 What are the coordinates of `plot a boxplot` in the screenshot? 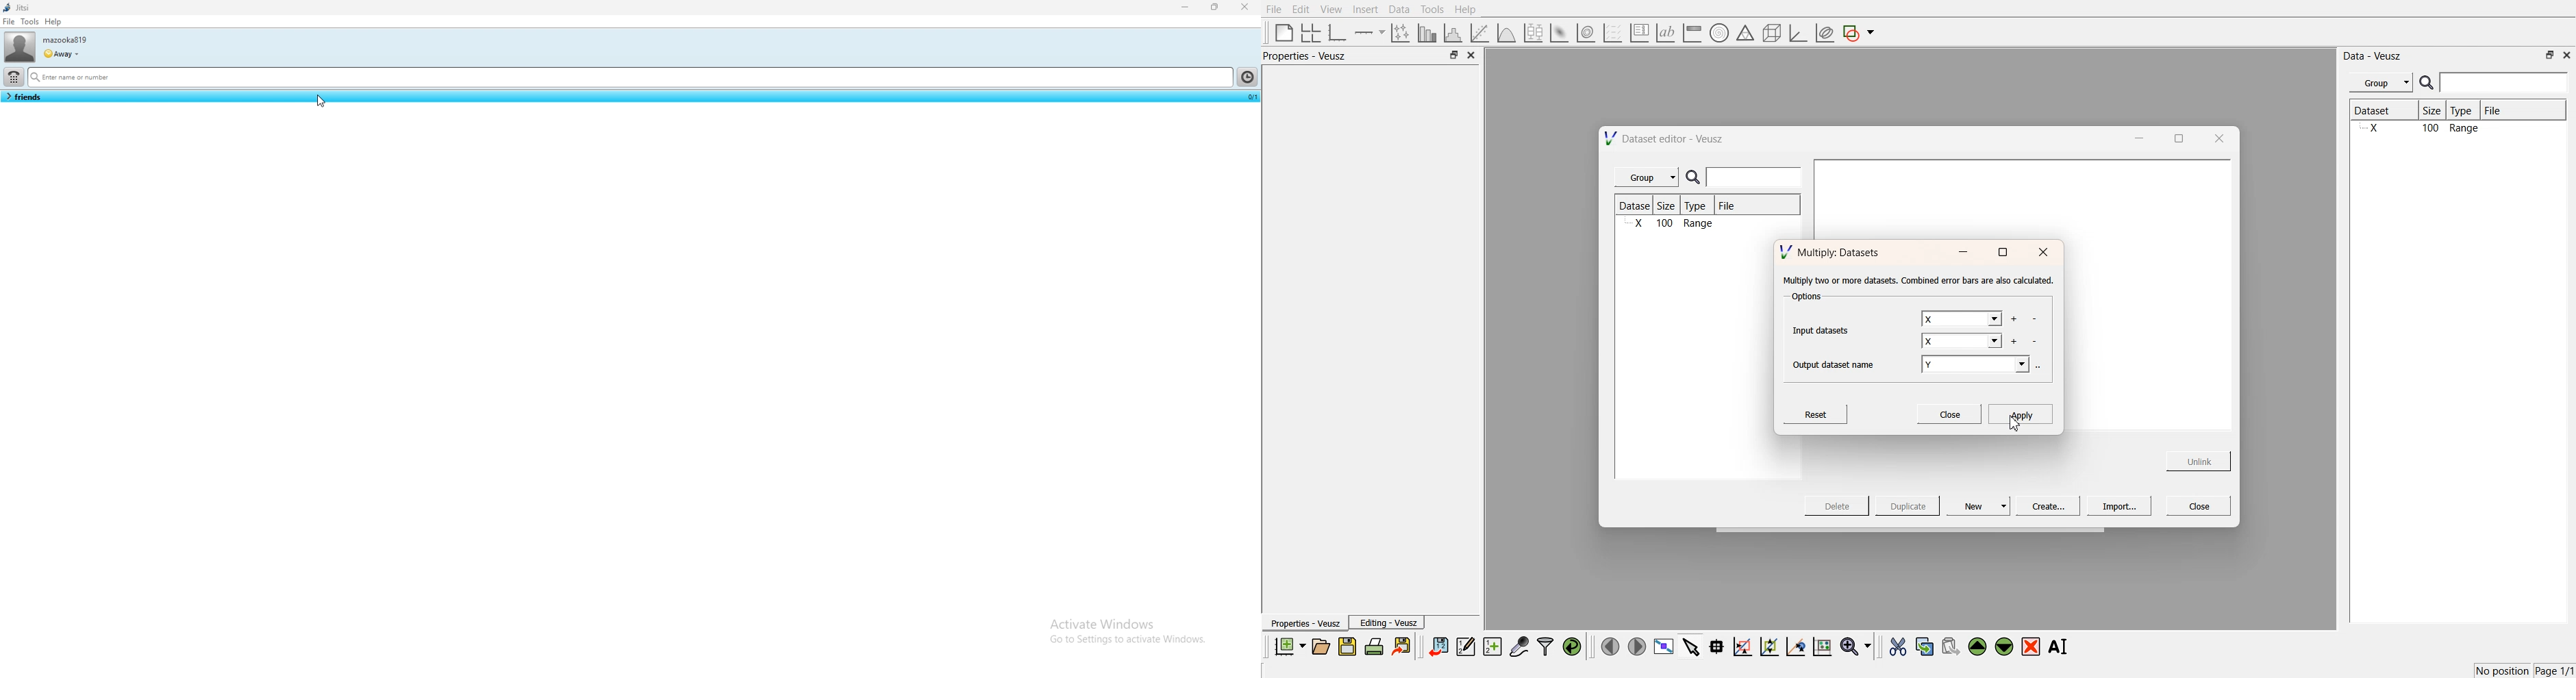 It's located at (1532, 31).